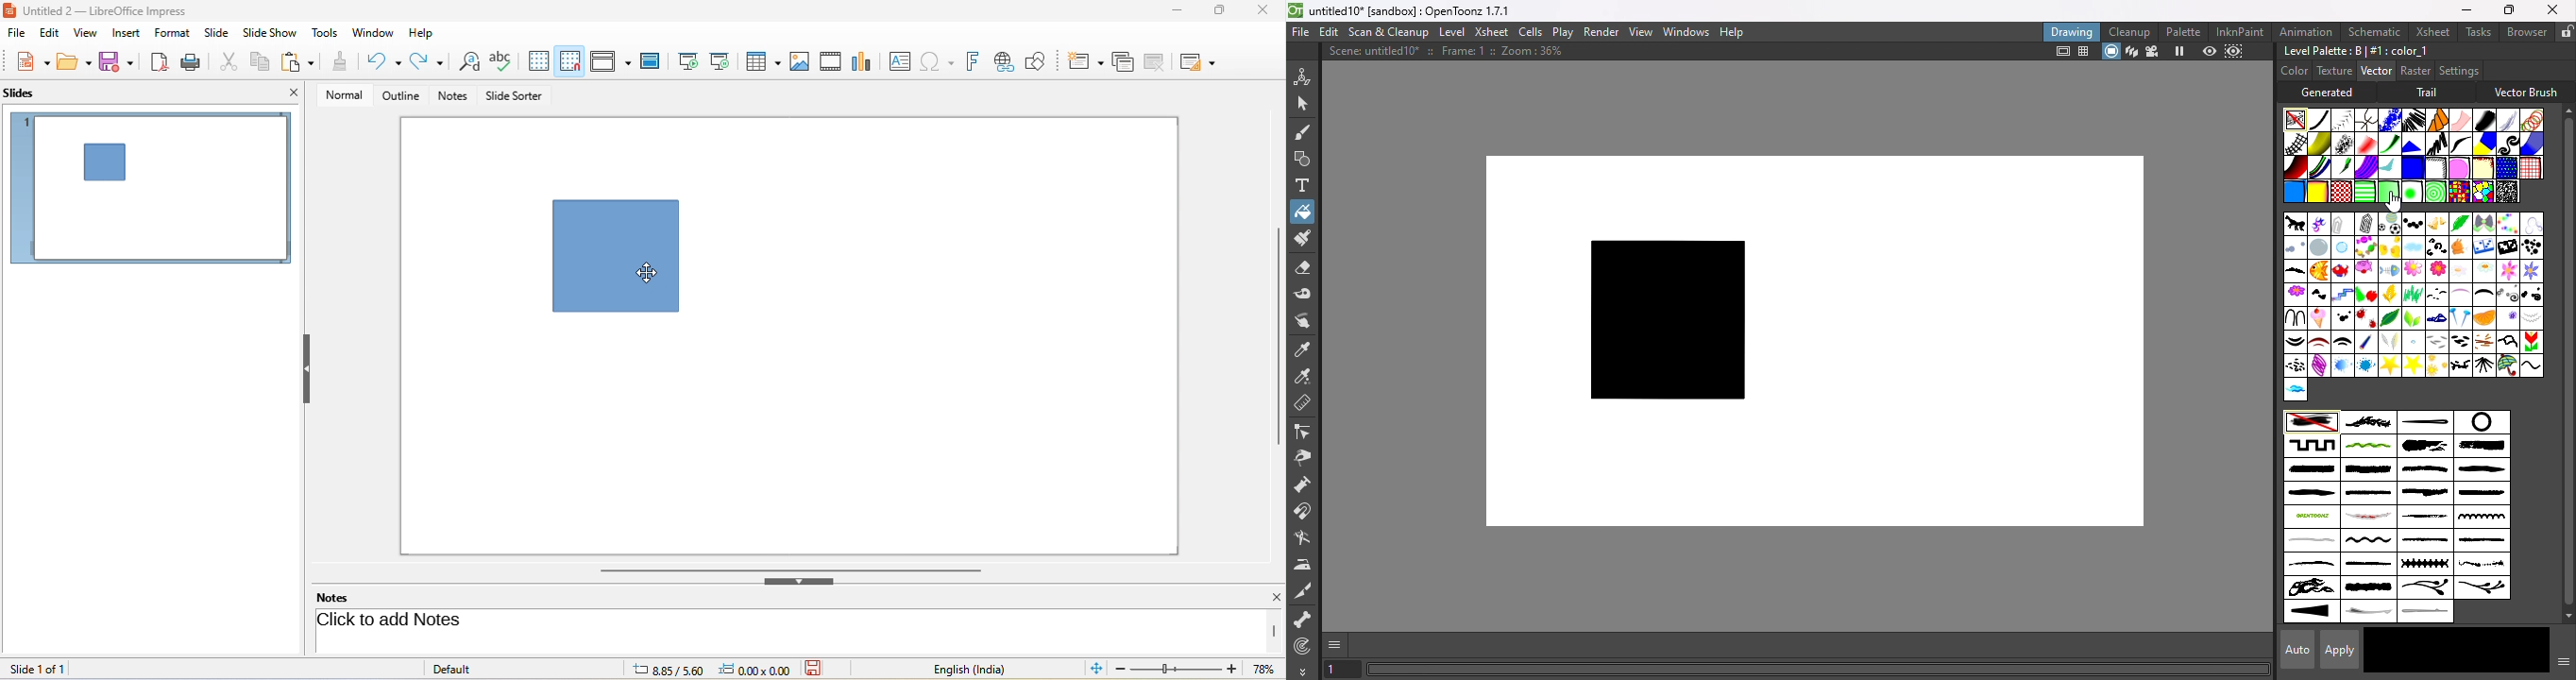 This screenshot has width=2576, height=700. I want to click on text box, so click(897, 61).